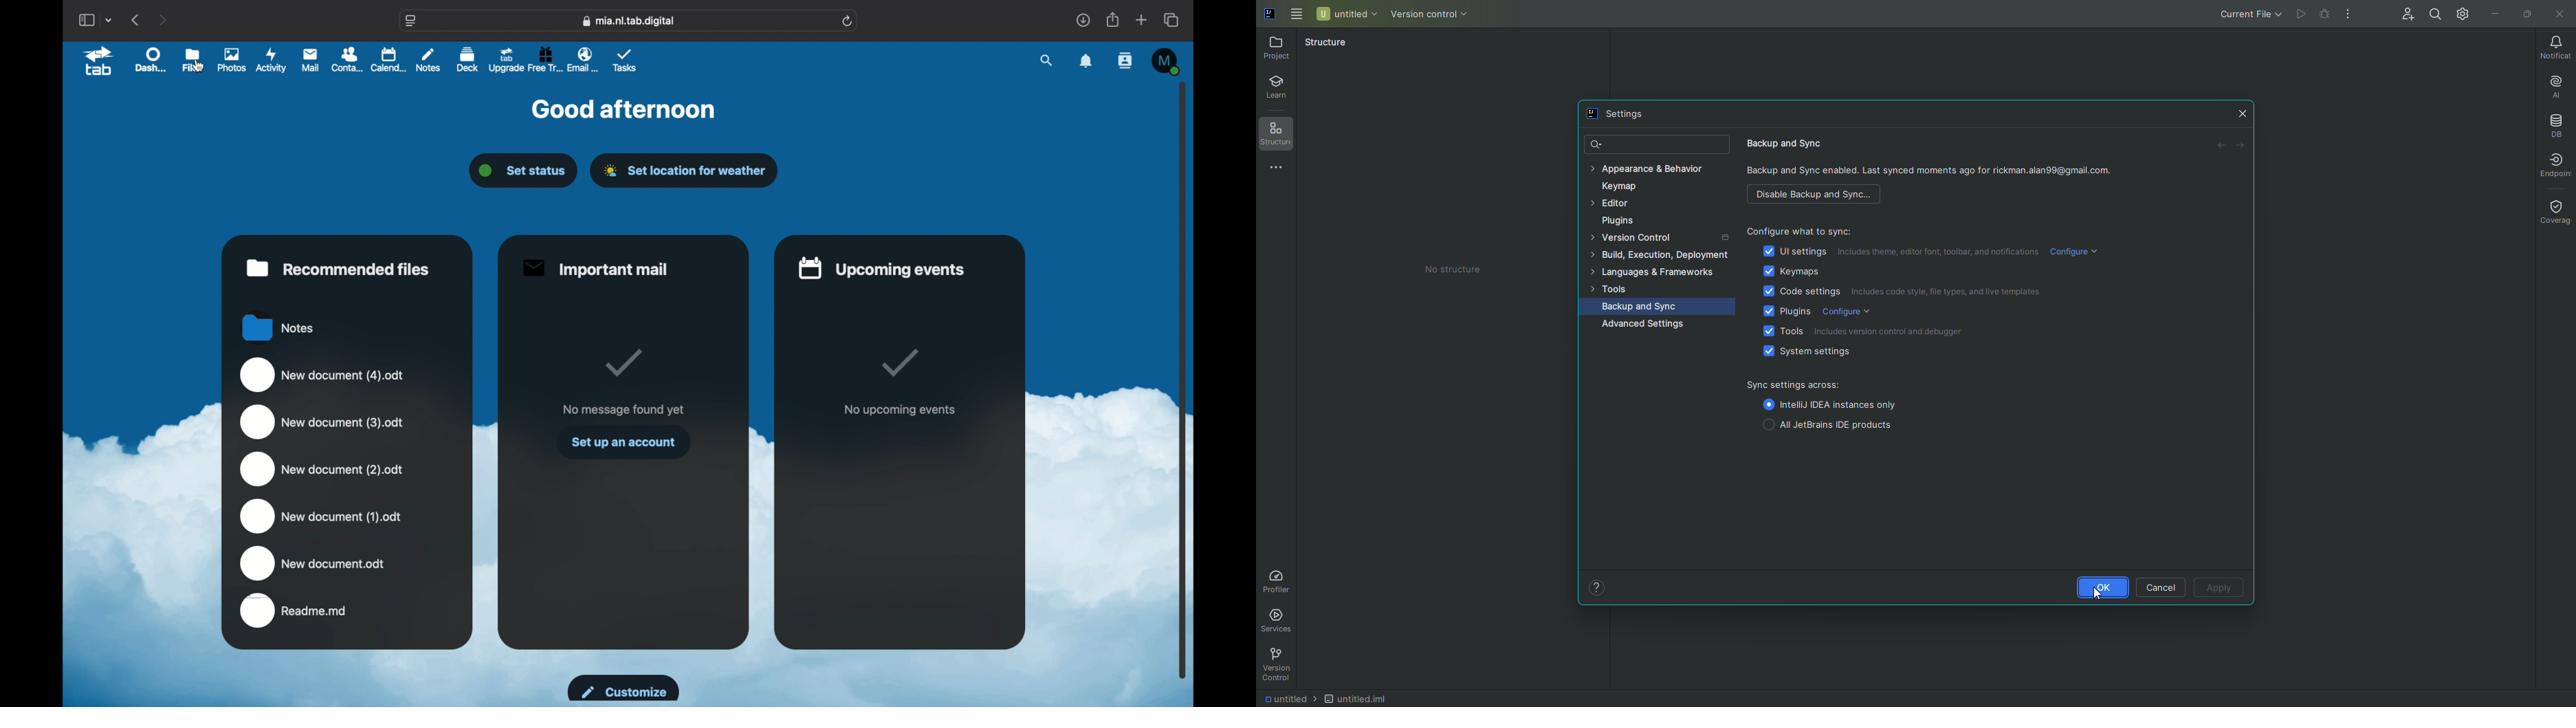  I want to click on new document, so click(321, 470).